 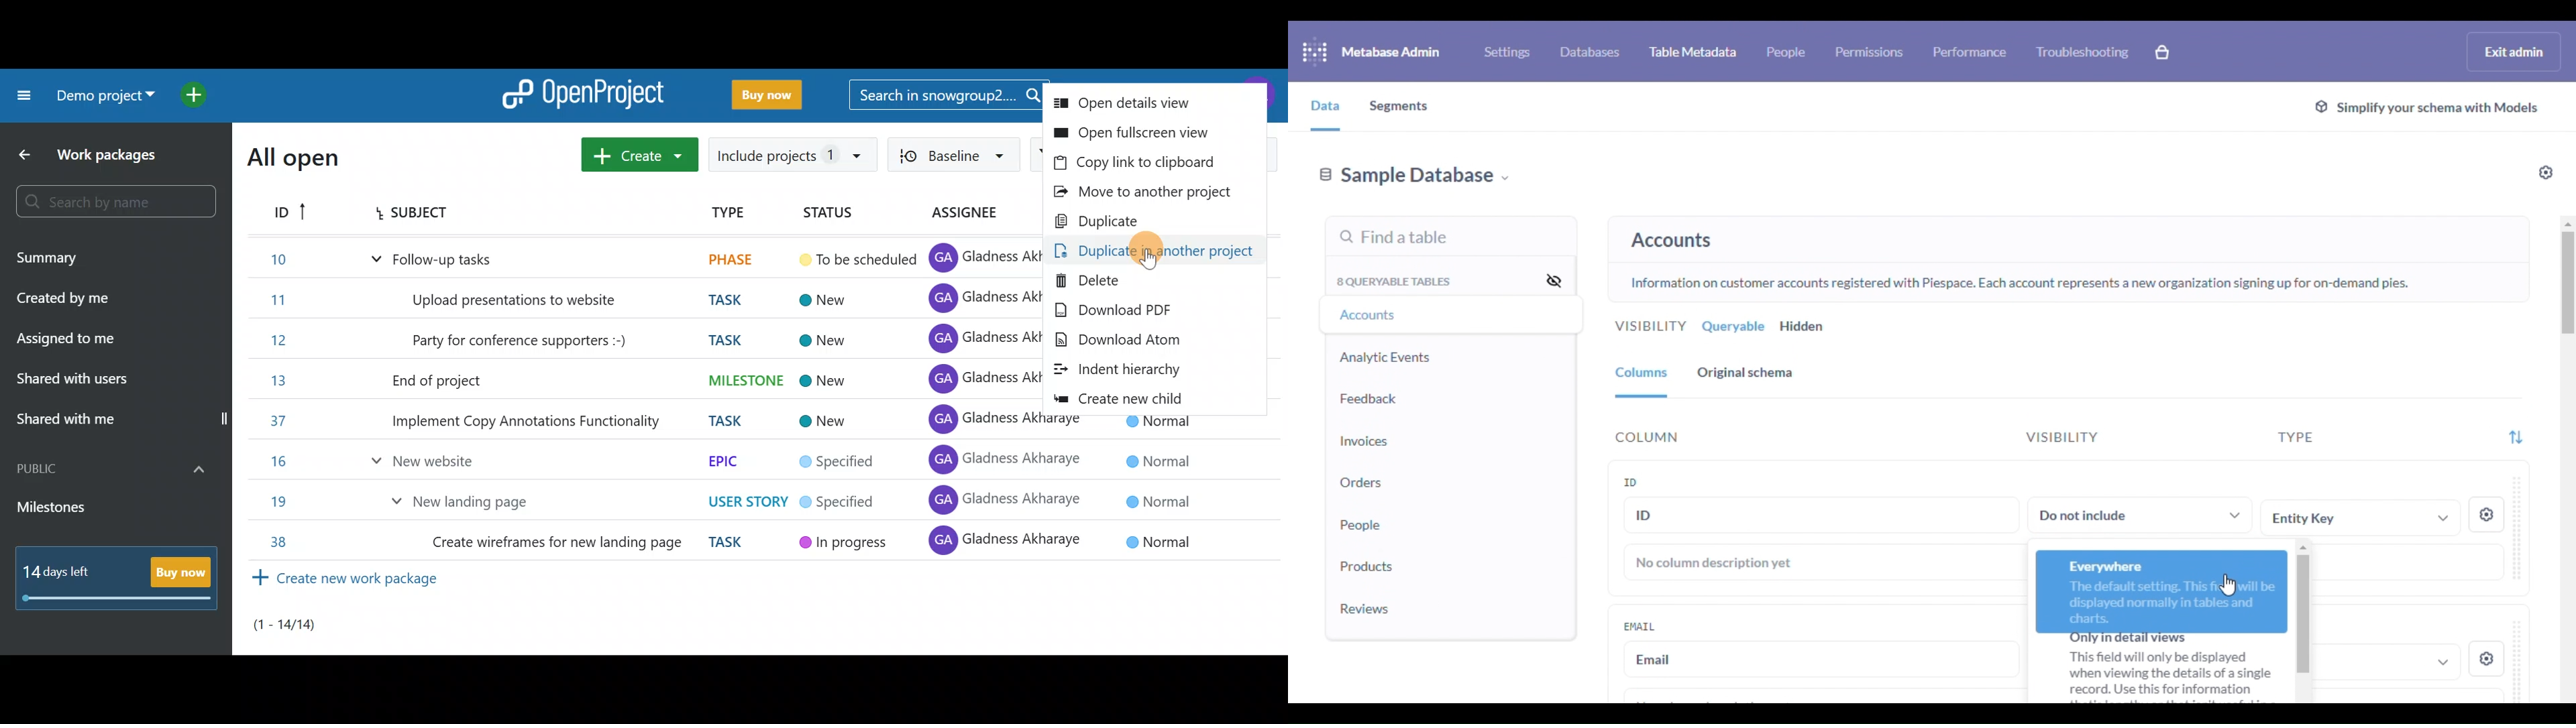 I want to click on column, so click(x=1648, y=438).